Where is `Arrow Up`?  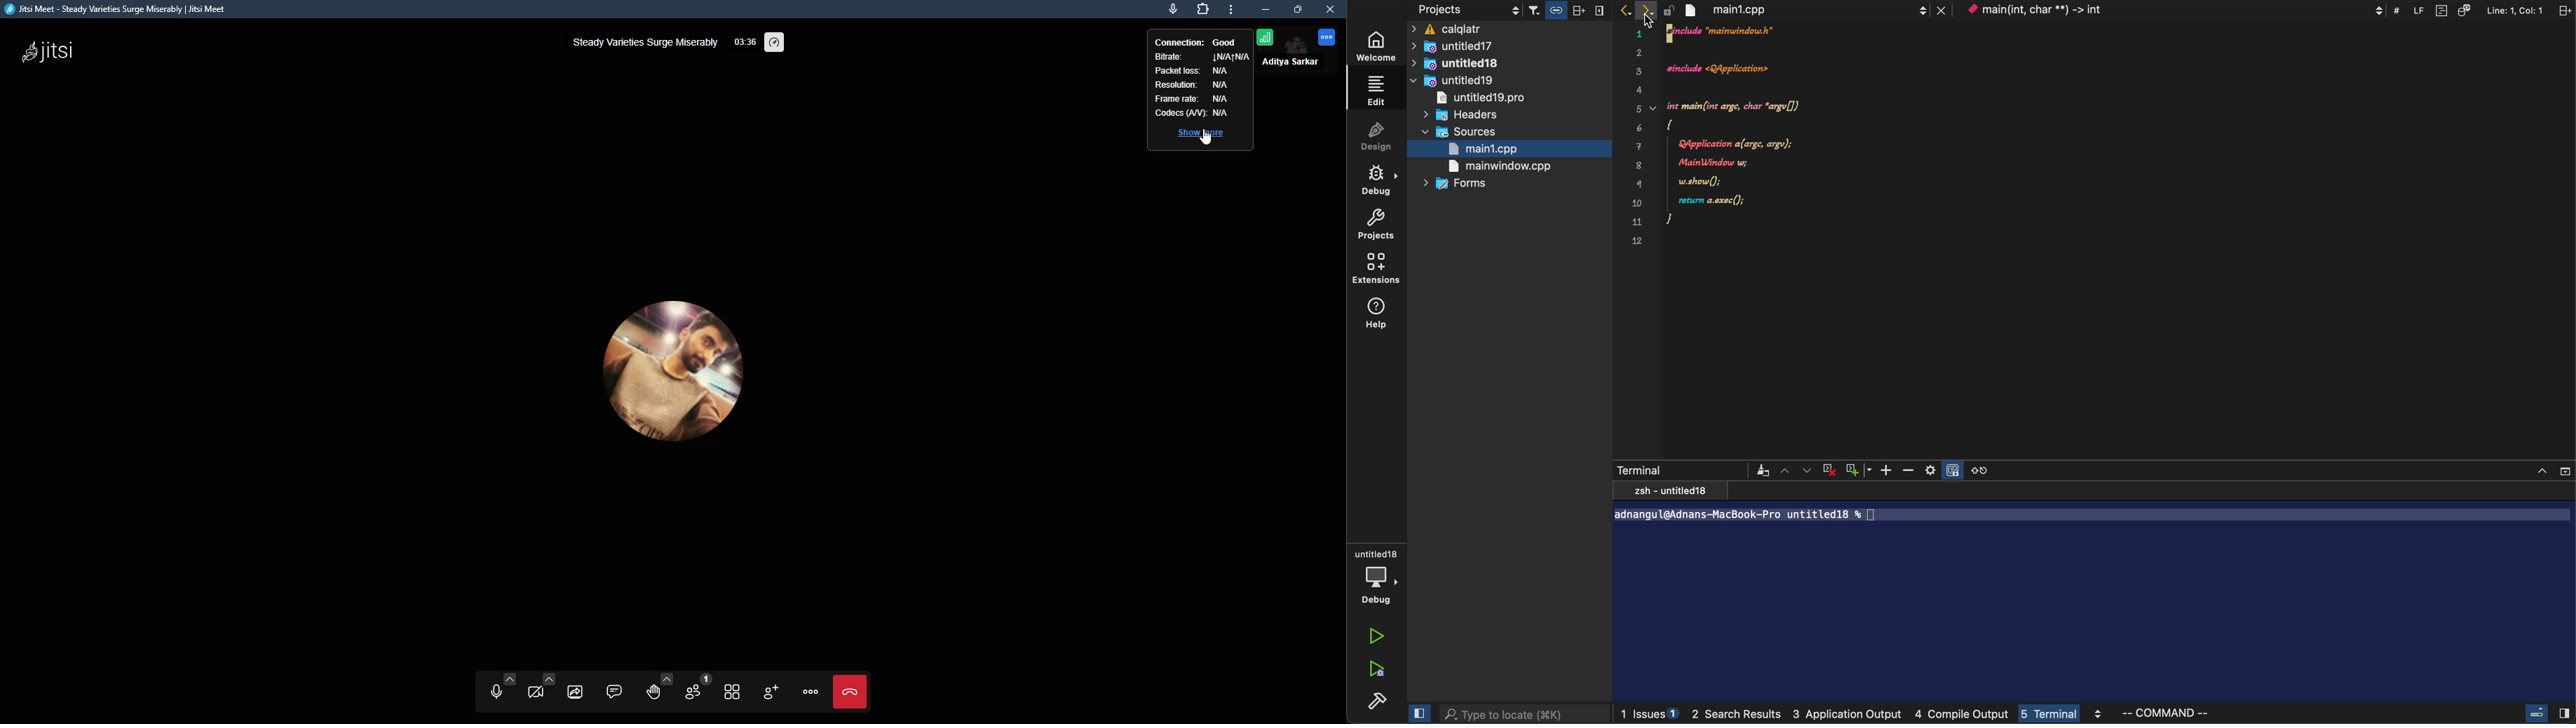 Arrow Up is located at coordinates (2541, 470).